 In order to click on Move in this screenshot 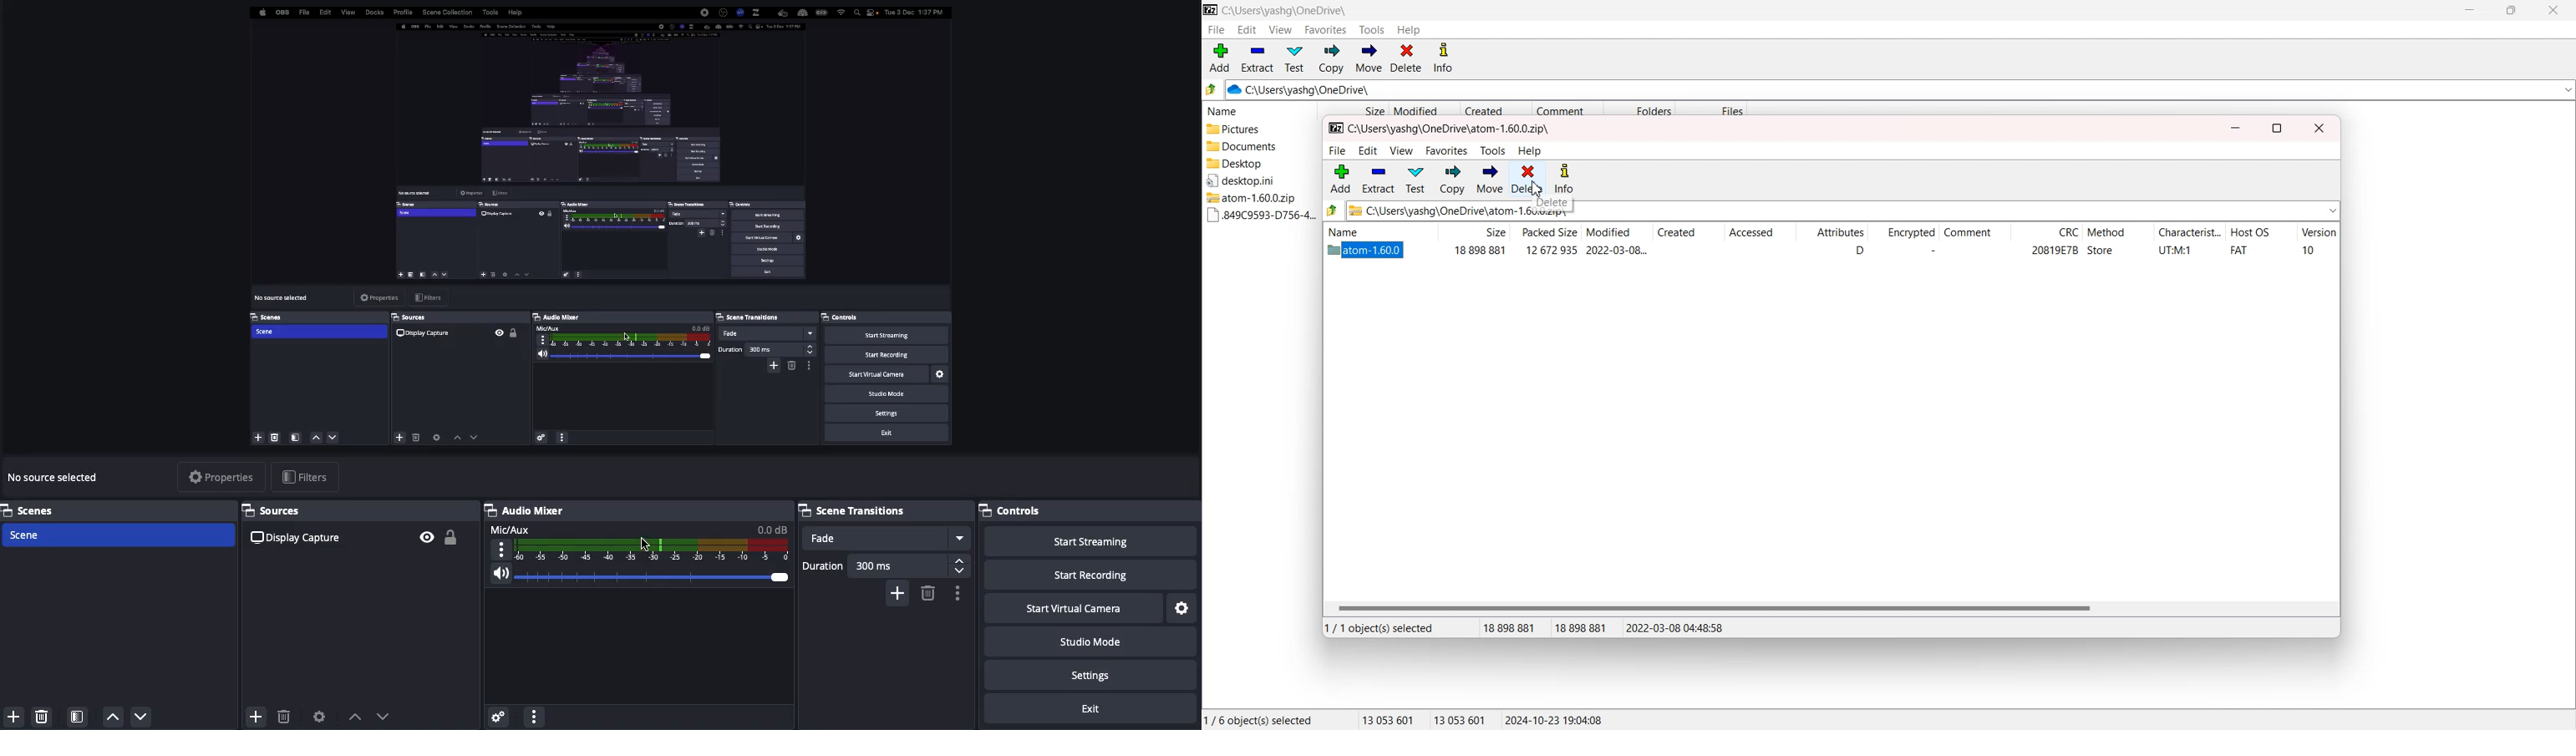, I will do `click(1368, 59)`.